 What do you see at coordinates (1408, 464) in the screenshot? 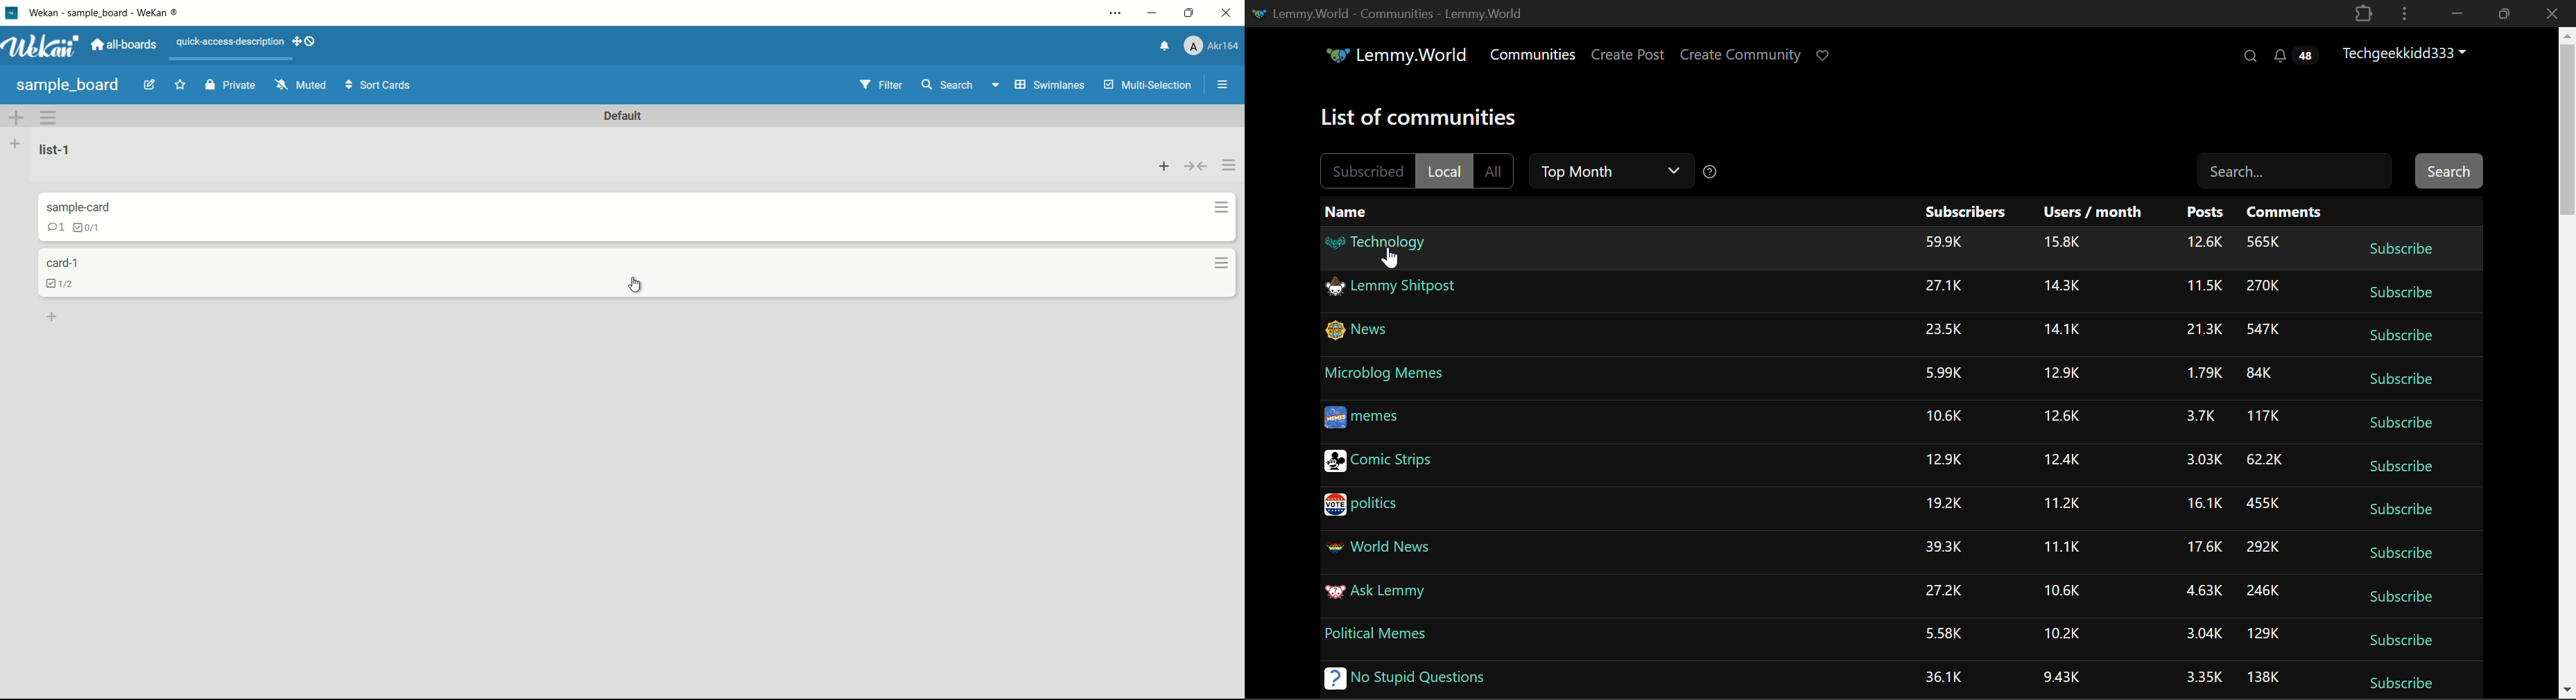
I see `Comic Strips` at bounding box center [1408, 464].